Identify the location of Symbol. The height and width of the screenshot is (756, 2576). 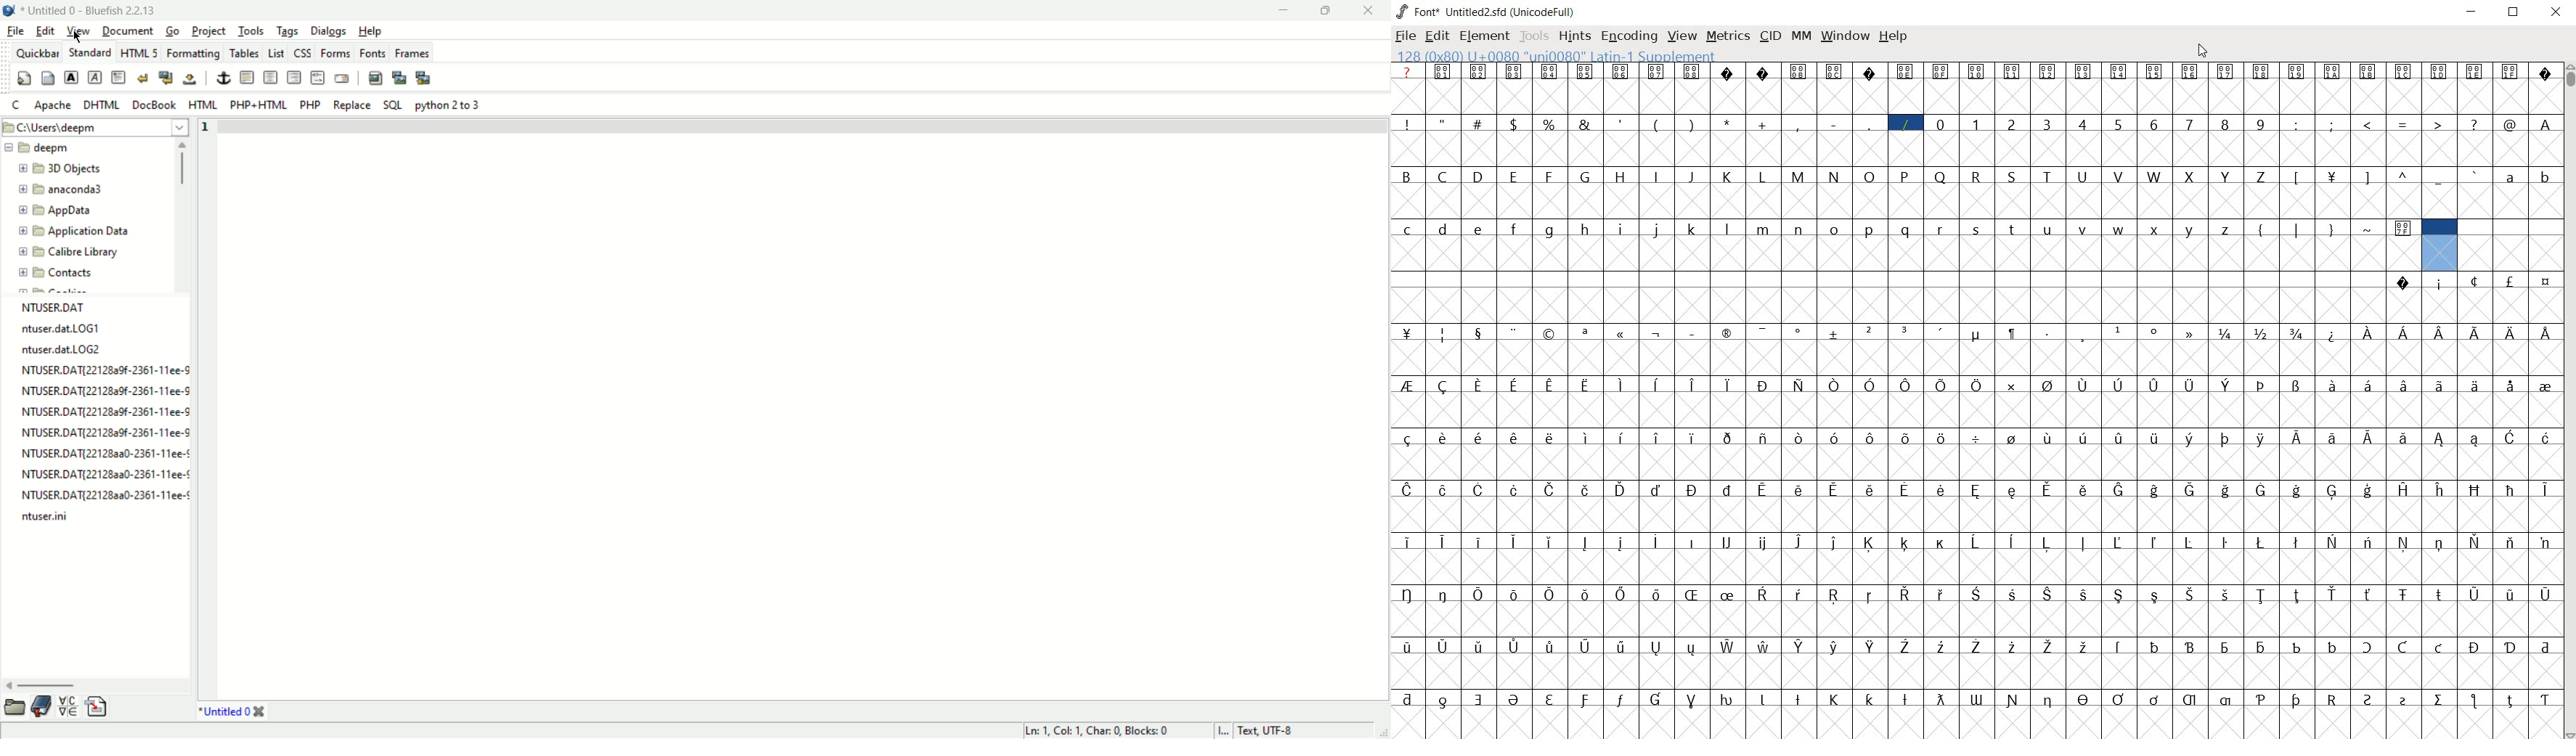
(2082, 542).